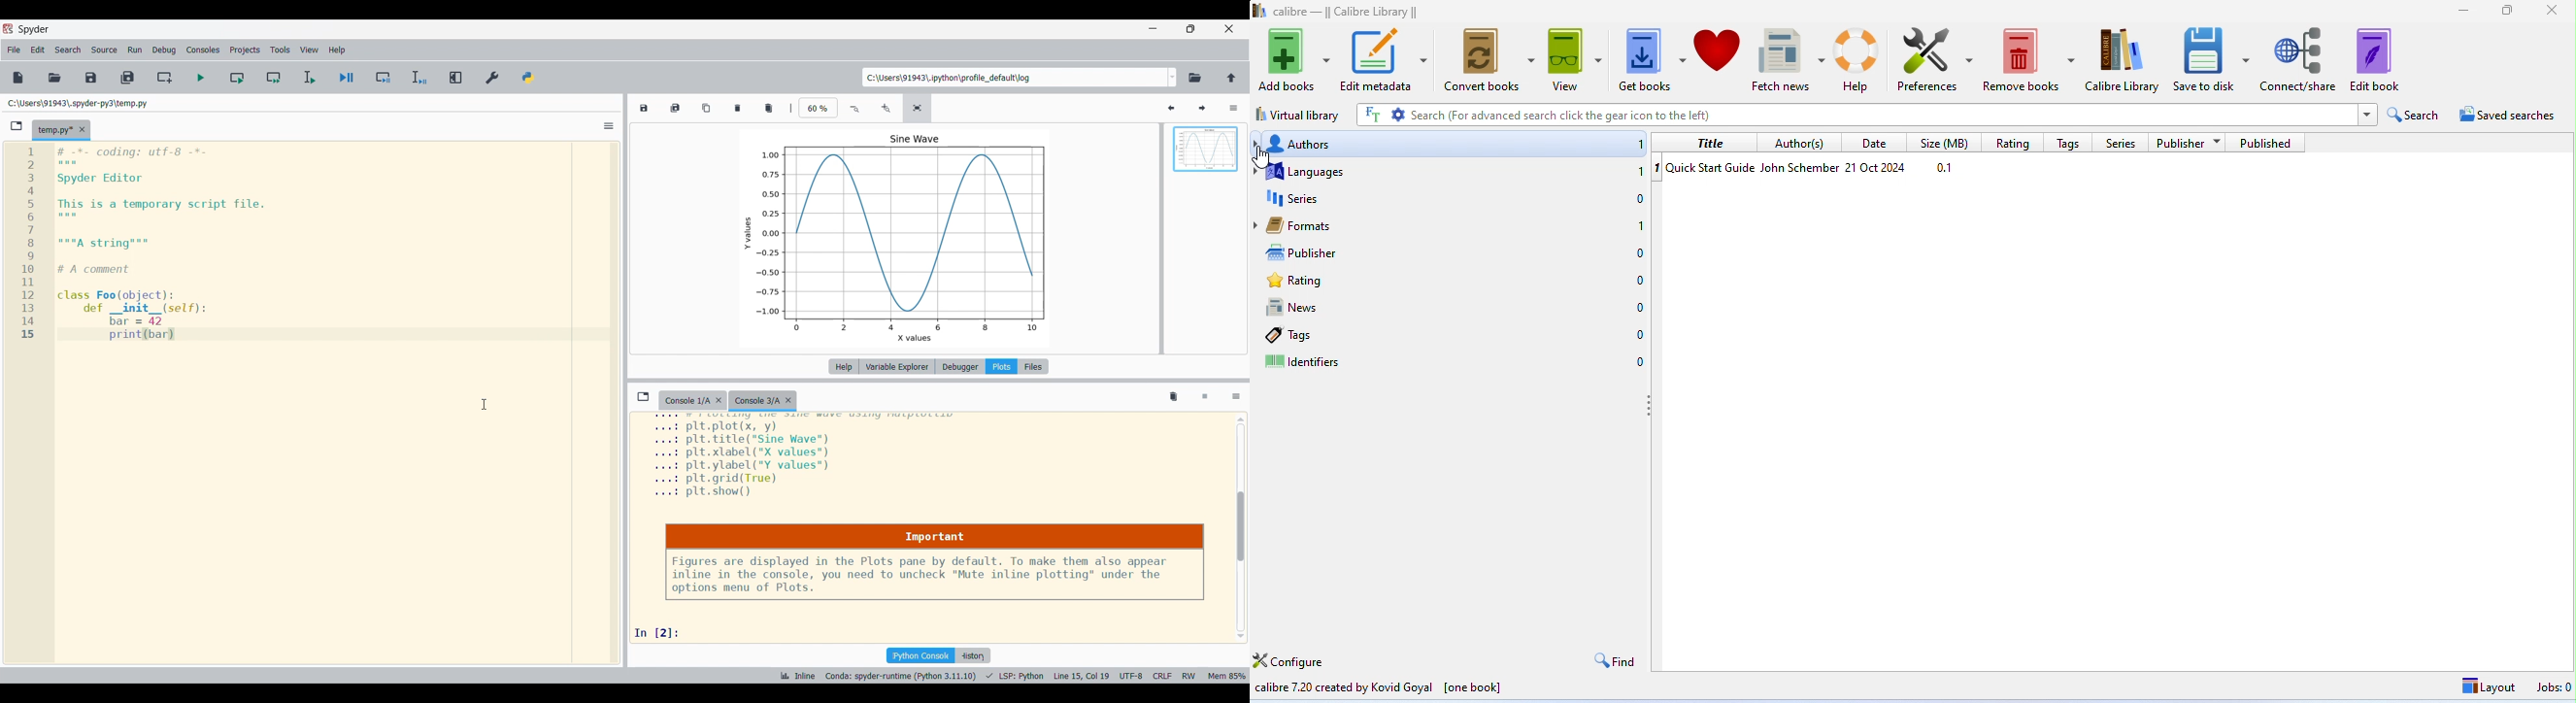 The width and height of the screenshot is (2576, 728). Describe the element at coordinates (2505, 13) in the screenshot. I see `maximize` at that location.